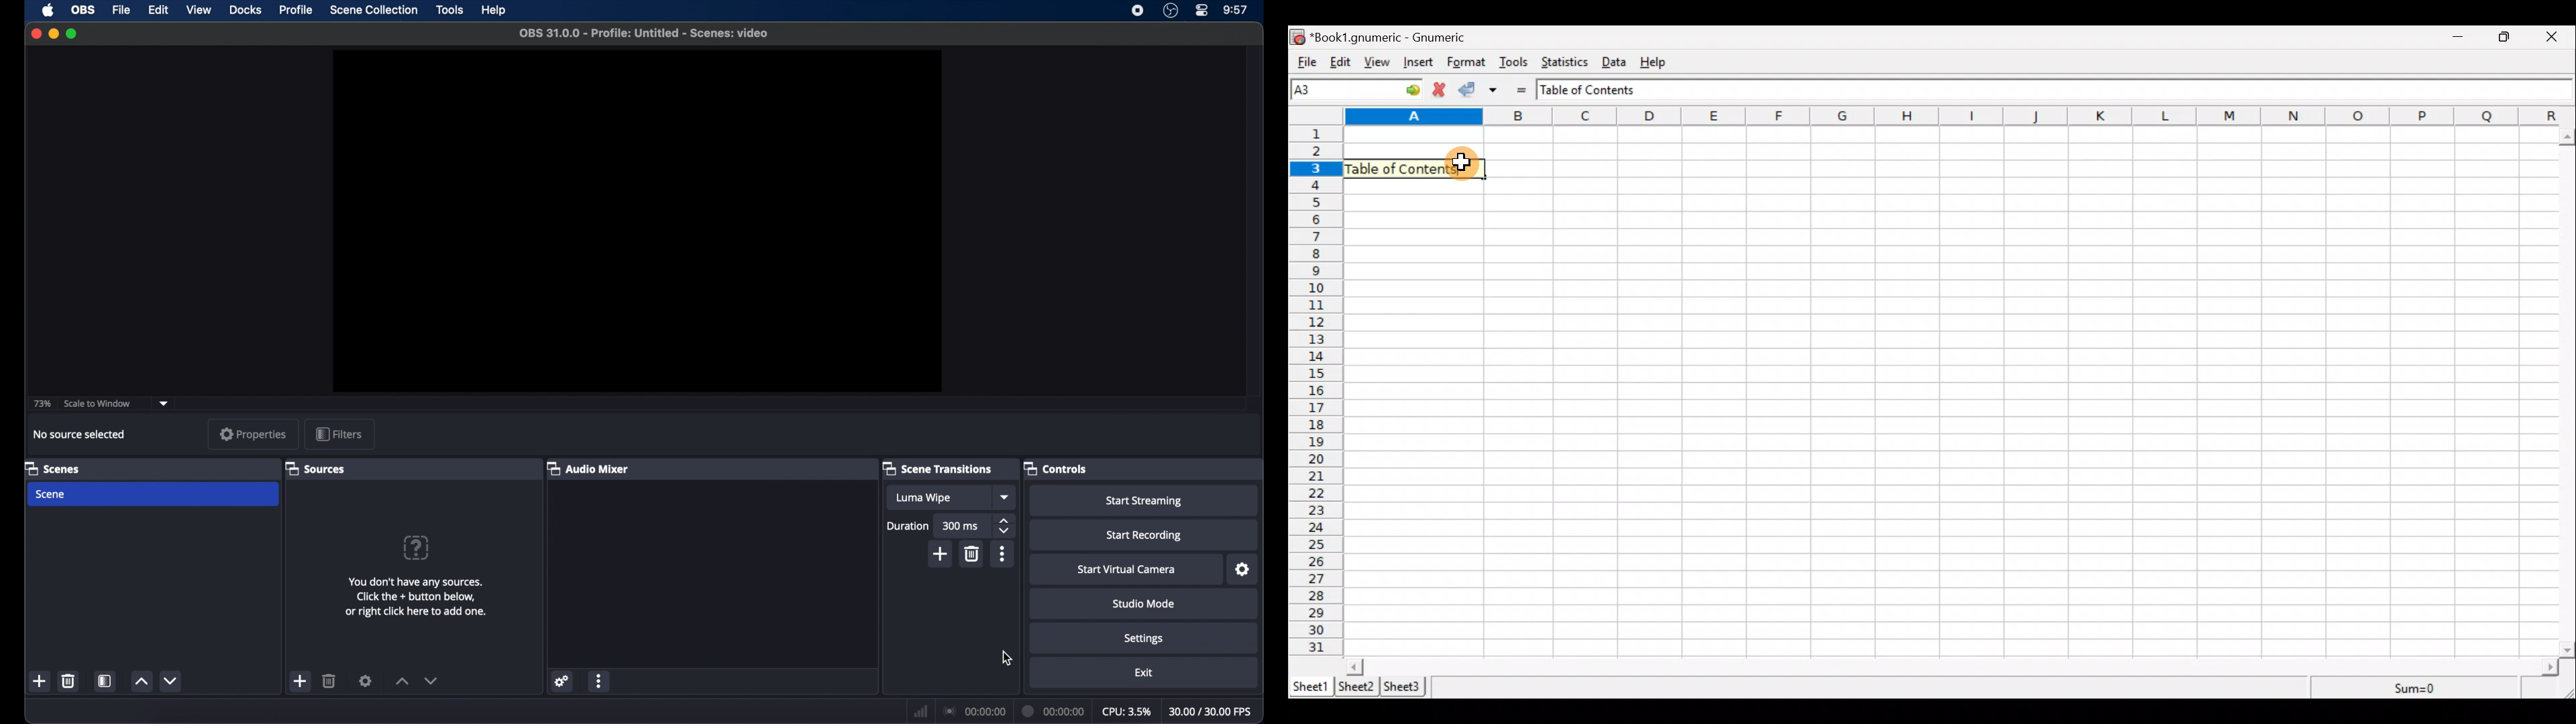 Image resolution: width=2576 pixels, height=728 pixels. I want to click on settings, so click(365, 681).